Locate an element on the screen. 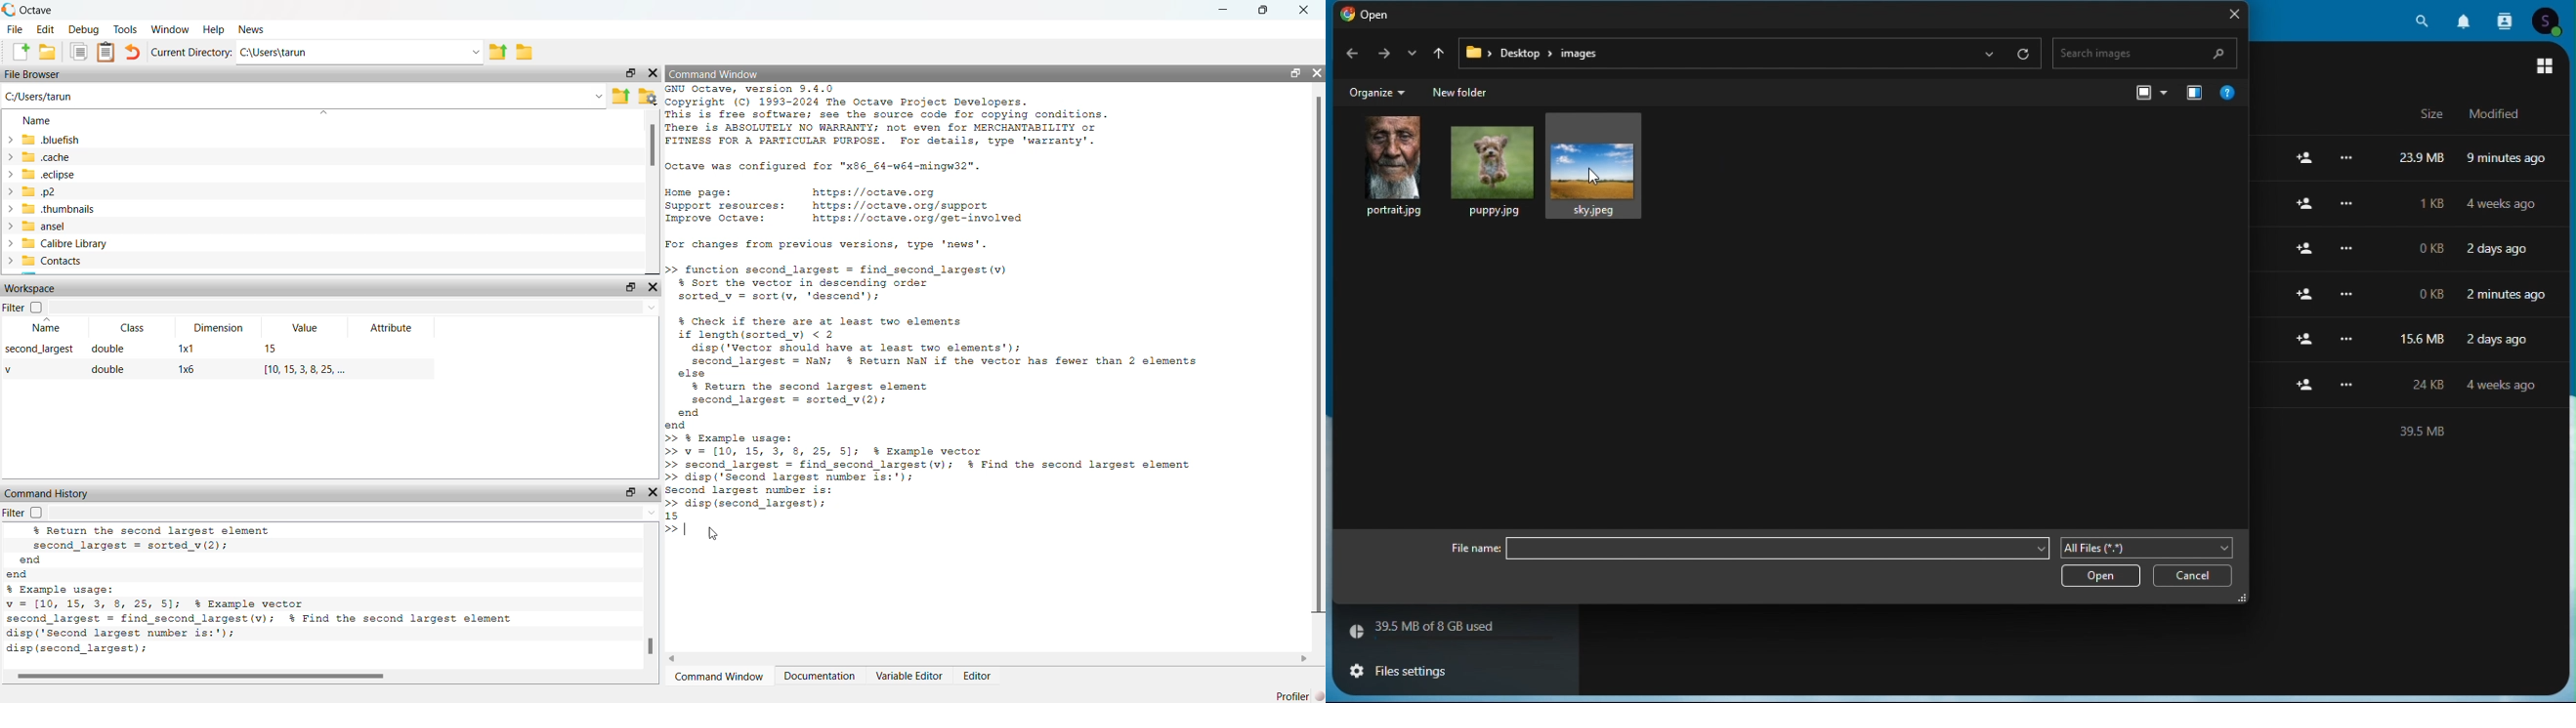 This screenshot has height=728, width=2576. Images is located at coordinates (1597, 167).